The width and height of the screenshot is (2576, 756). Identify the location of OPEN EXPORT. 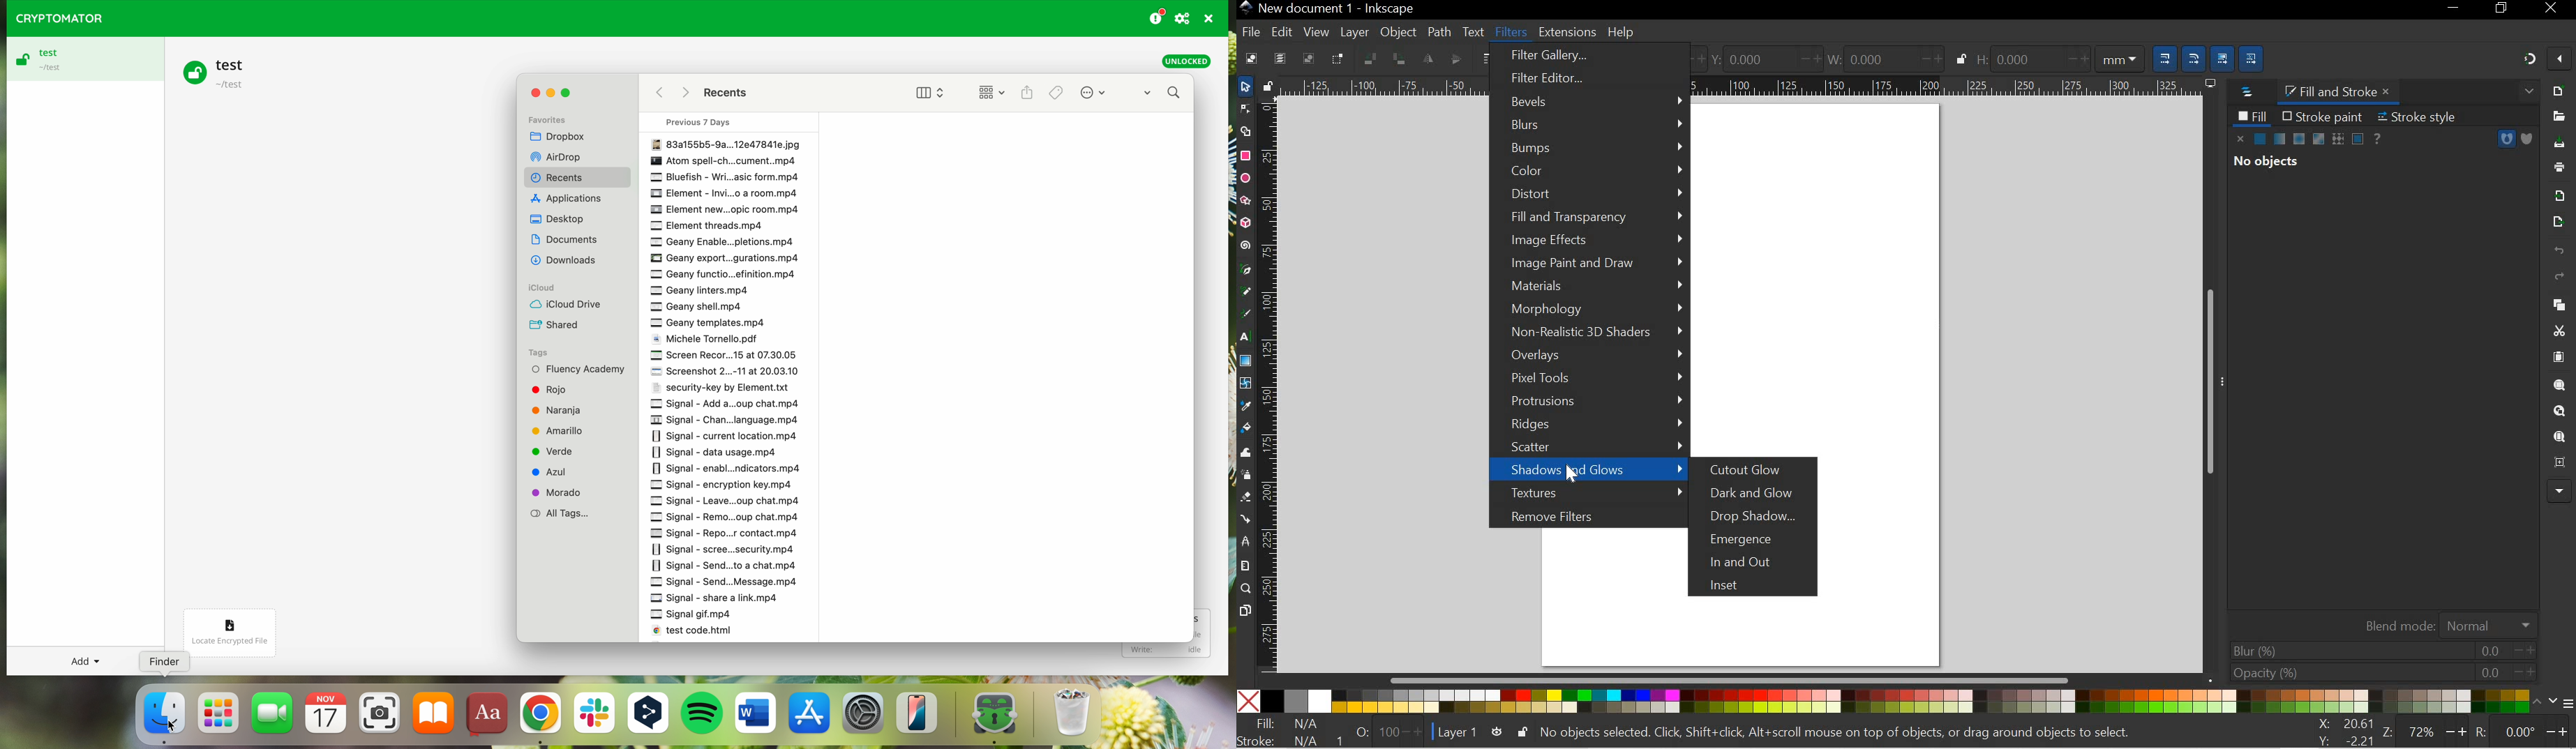
(2556, 222).